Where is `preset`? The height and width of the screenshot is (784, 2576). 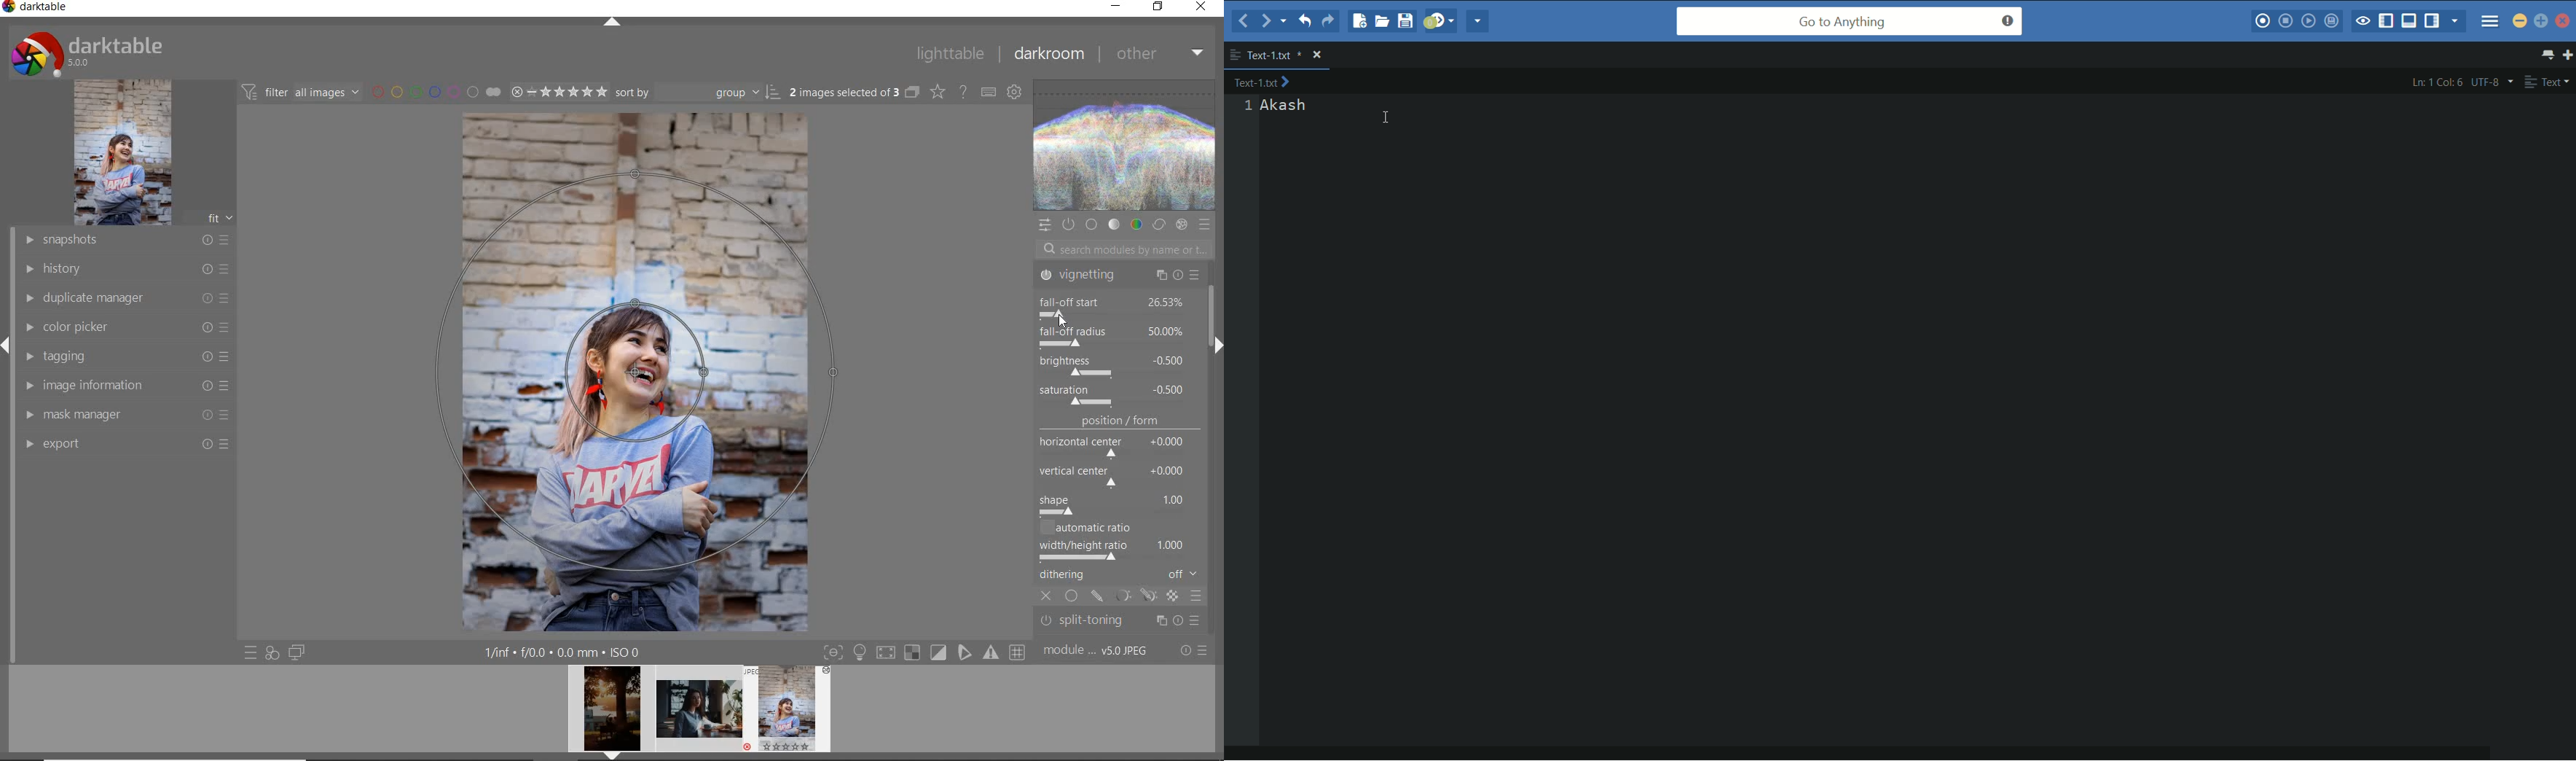 preset is located at coordinates (1205, 225).